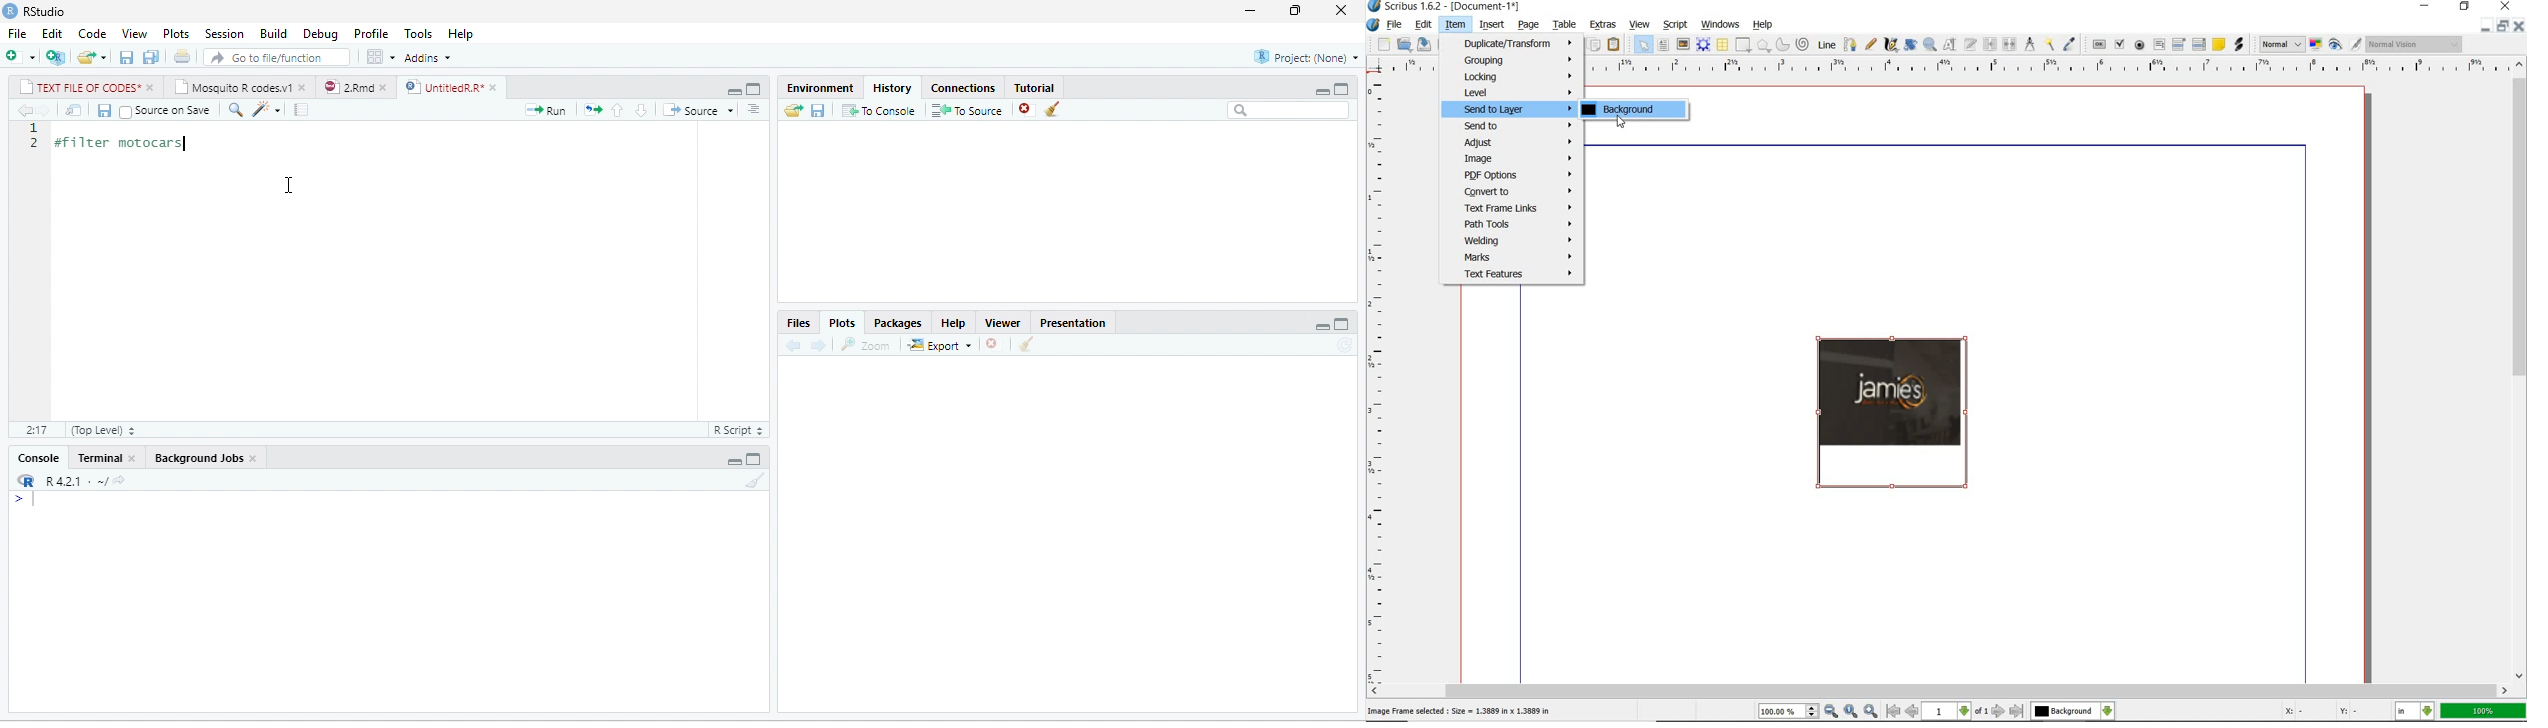 This screenshot has width=2548, height=728. What do you see at coordinates (1288, 110) in the screenshot?
I see `search bar` at bounding box center [1288, 110].